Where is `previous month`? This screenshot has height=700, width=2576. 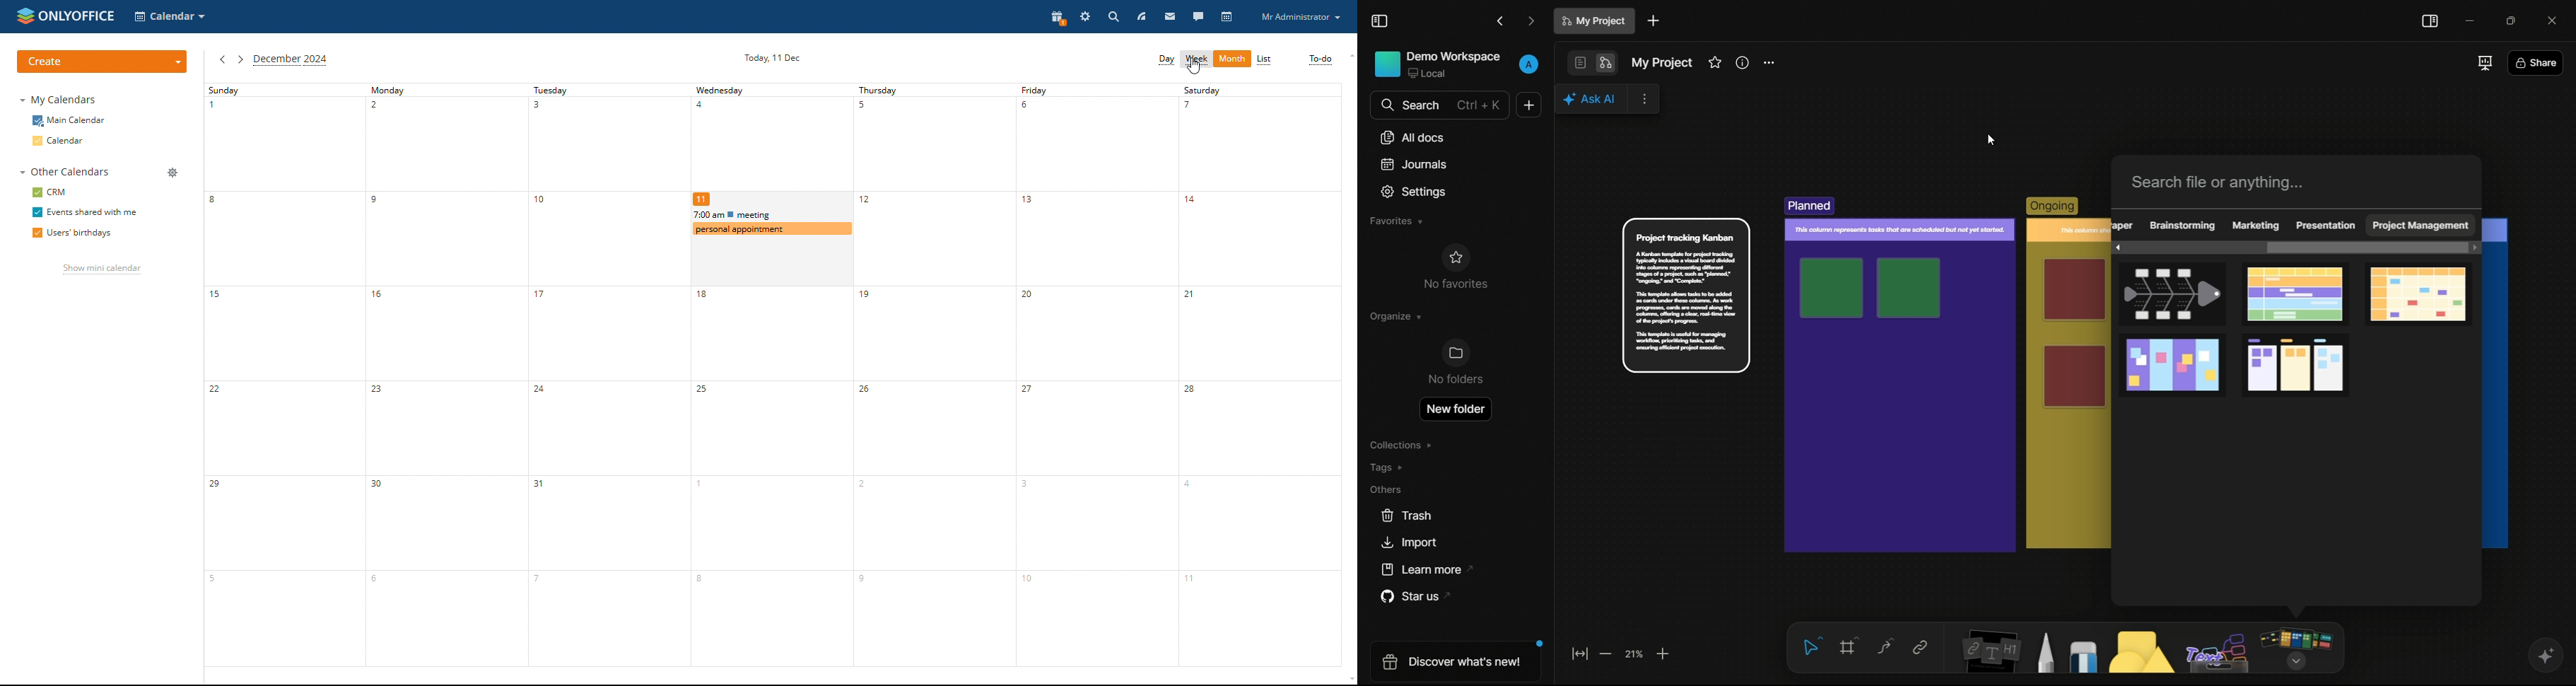 previous month is located at coordinates (223, 59).